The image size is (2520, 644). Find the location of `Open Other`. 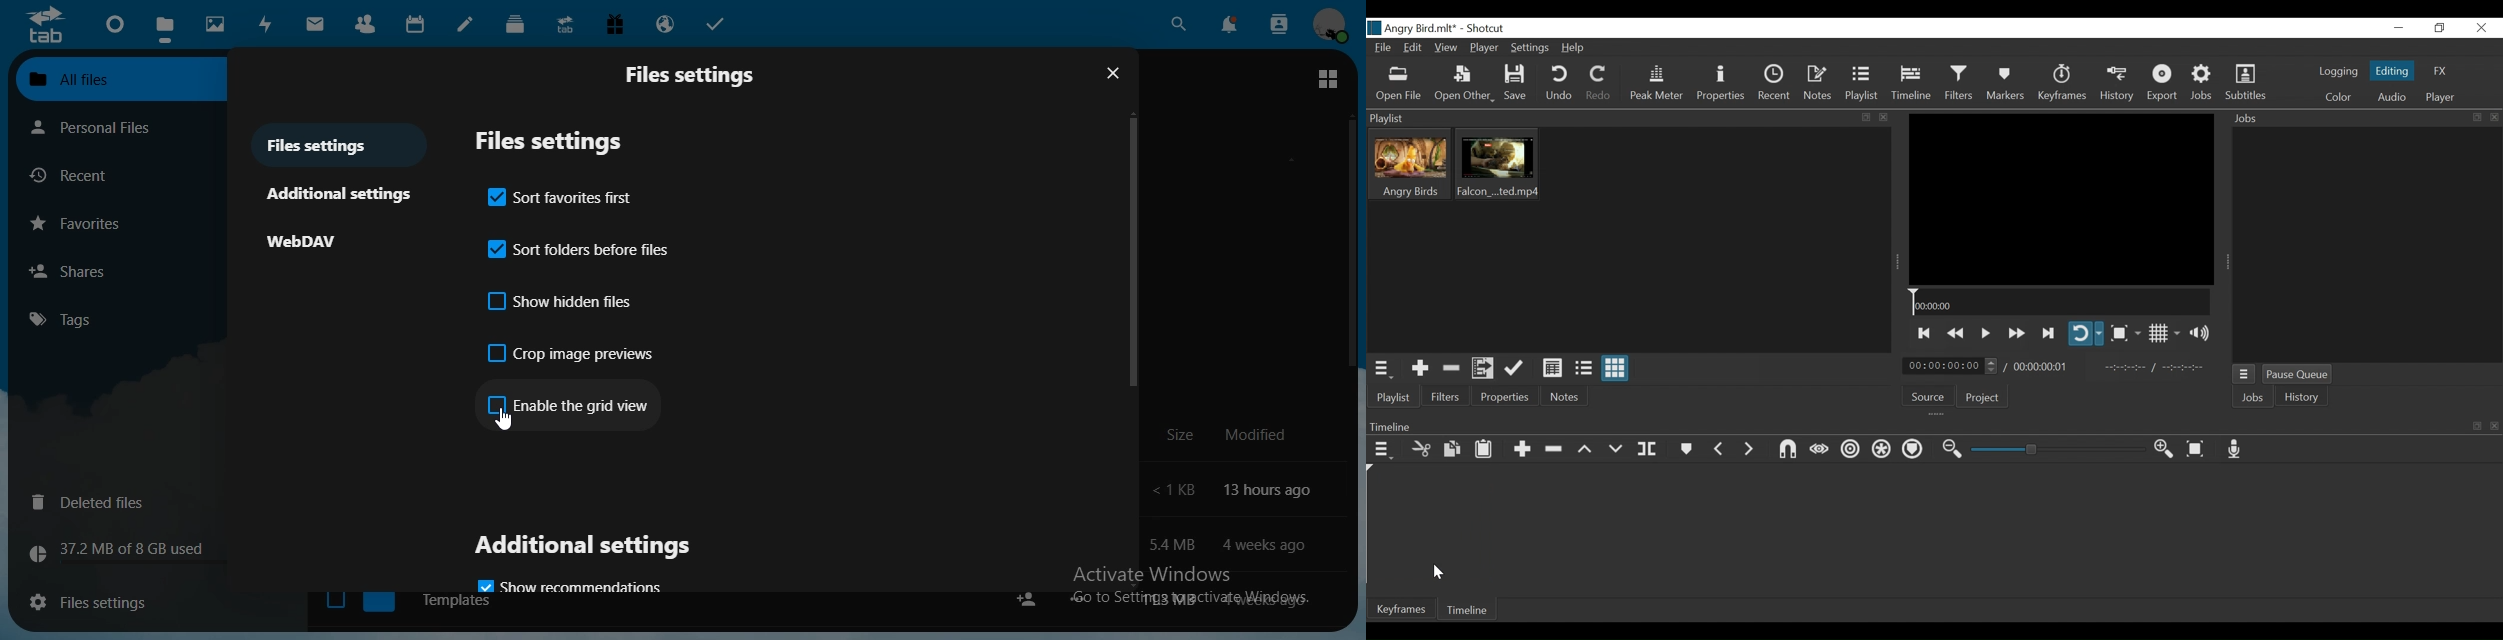

Open Other is located at coordinates (1464, 85).